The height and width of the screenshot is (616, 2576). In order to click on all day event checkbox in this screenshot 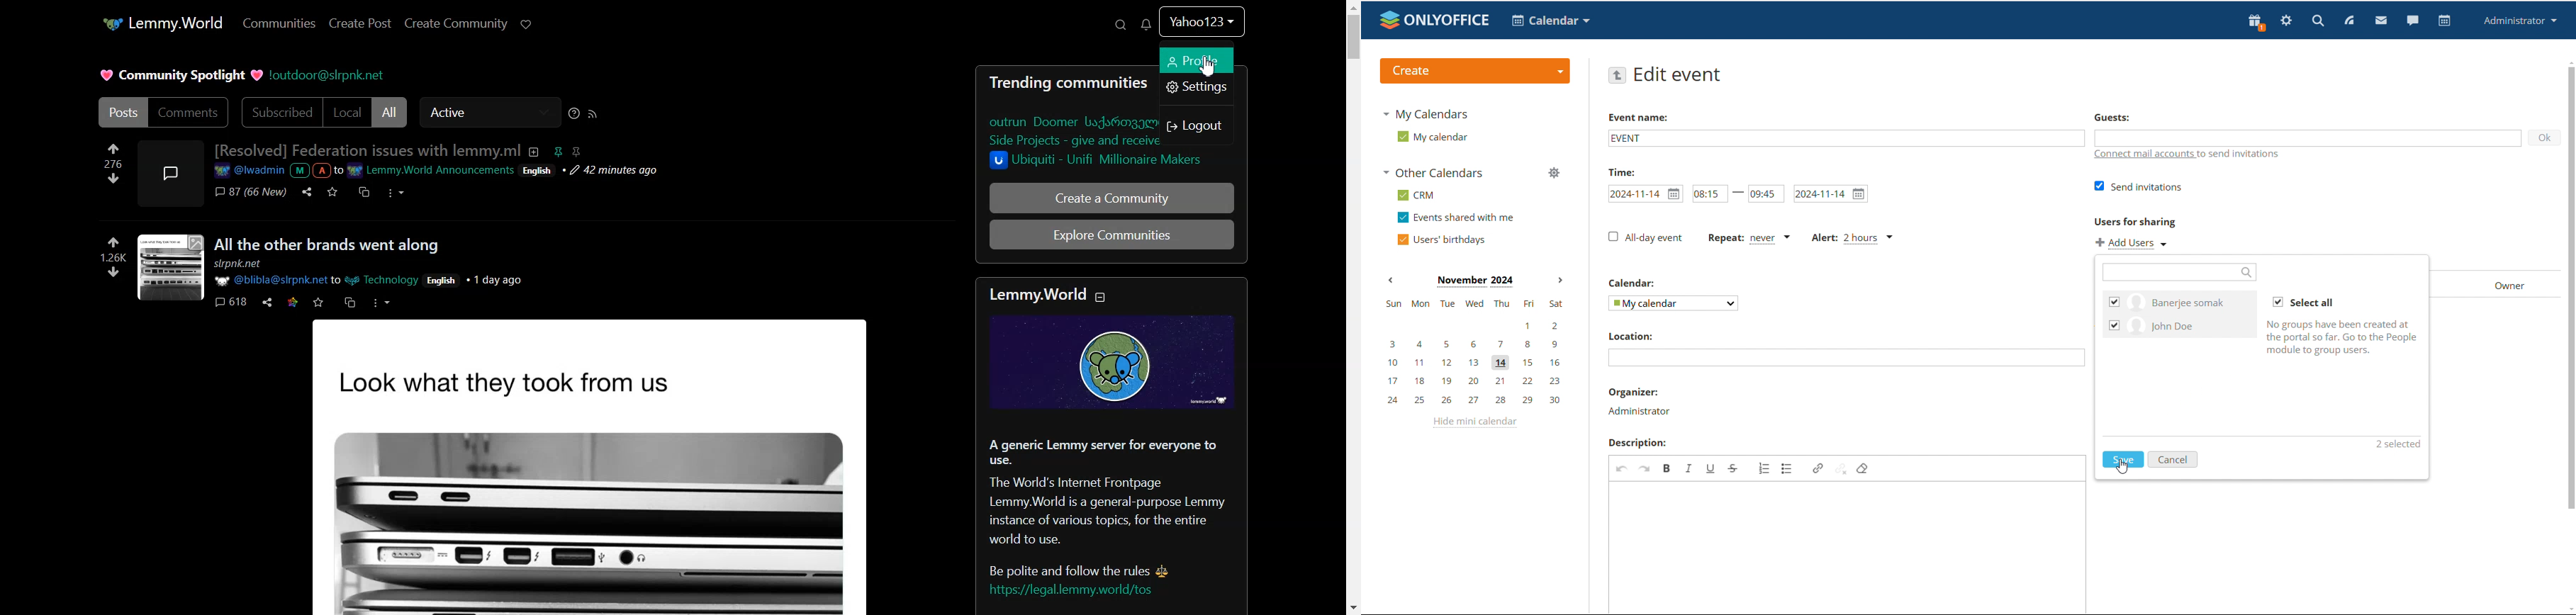, I will do `click(1644, 237)`.